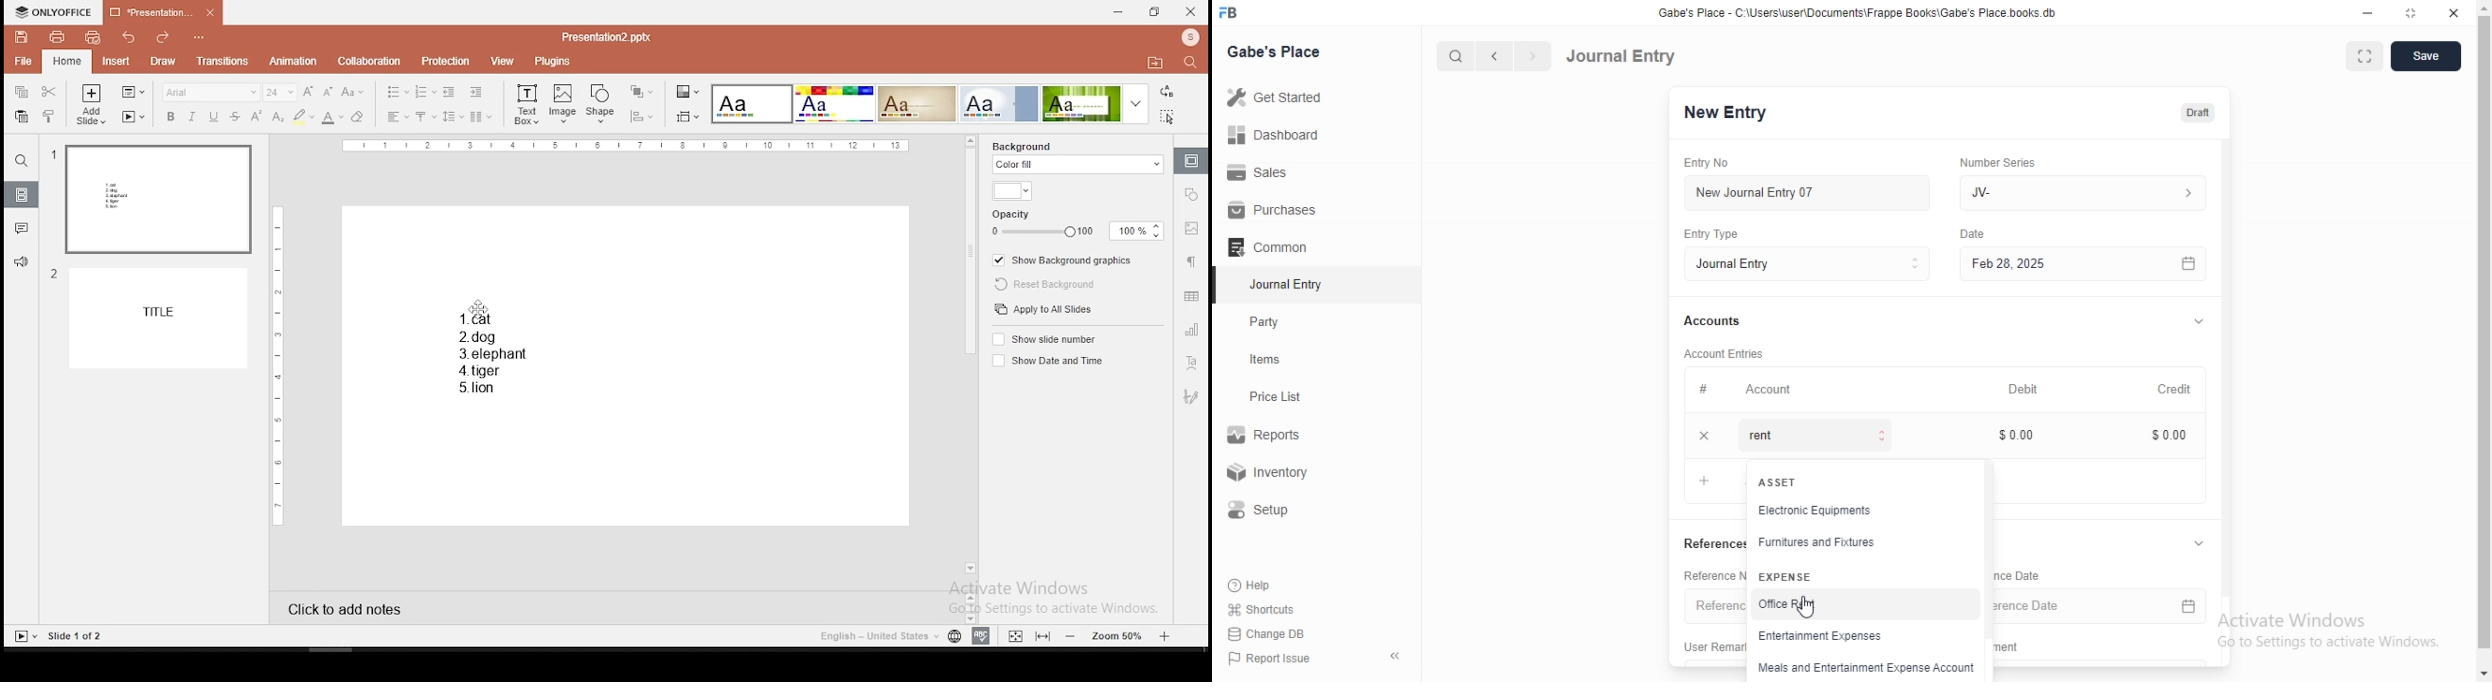  I want to click on Entertanment Expenses, so click(1827, 638).